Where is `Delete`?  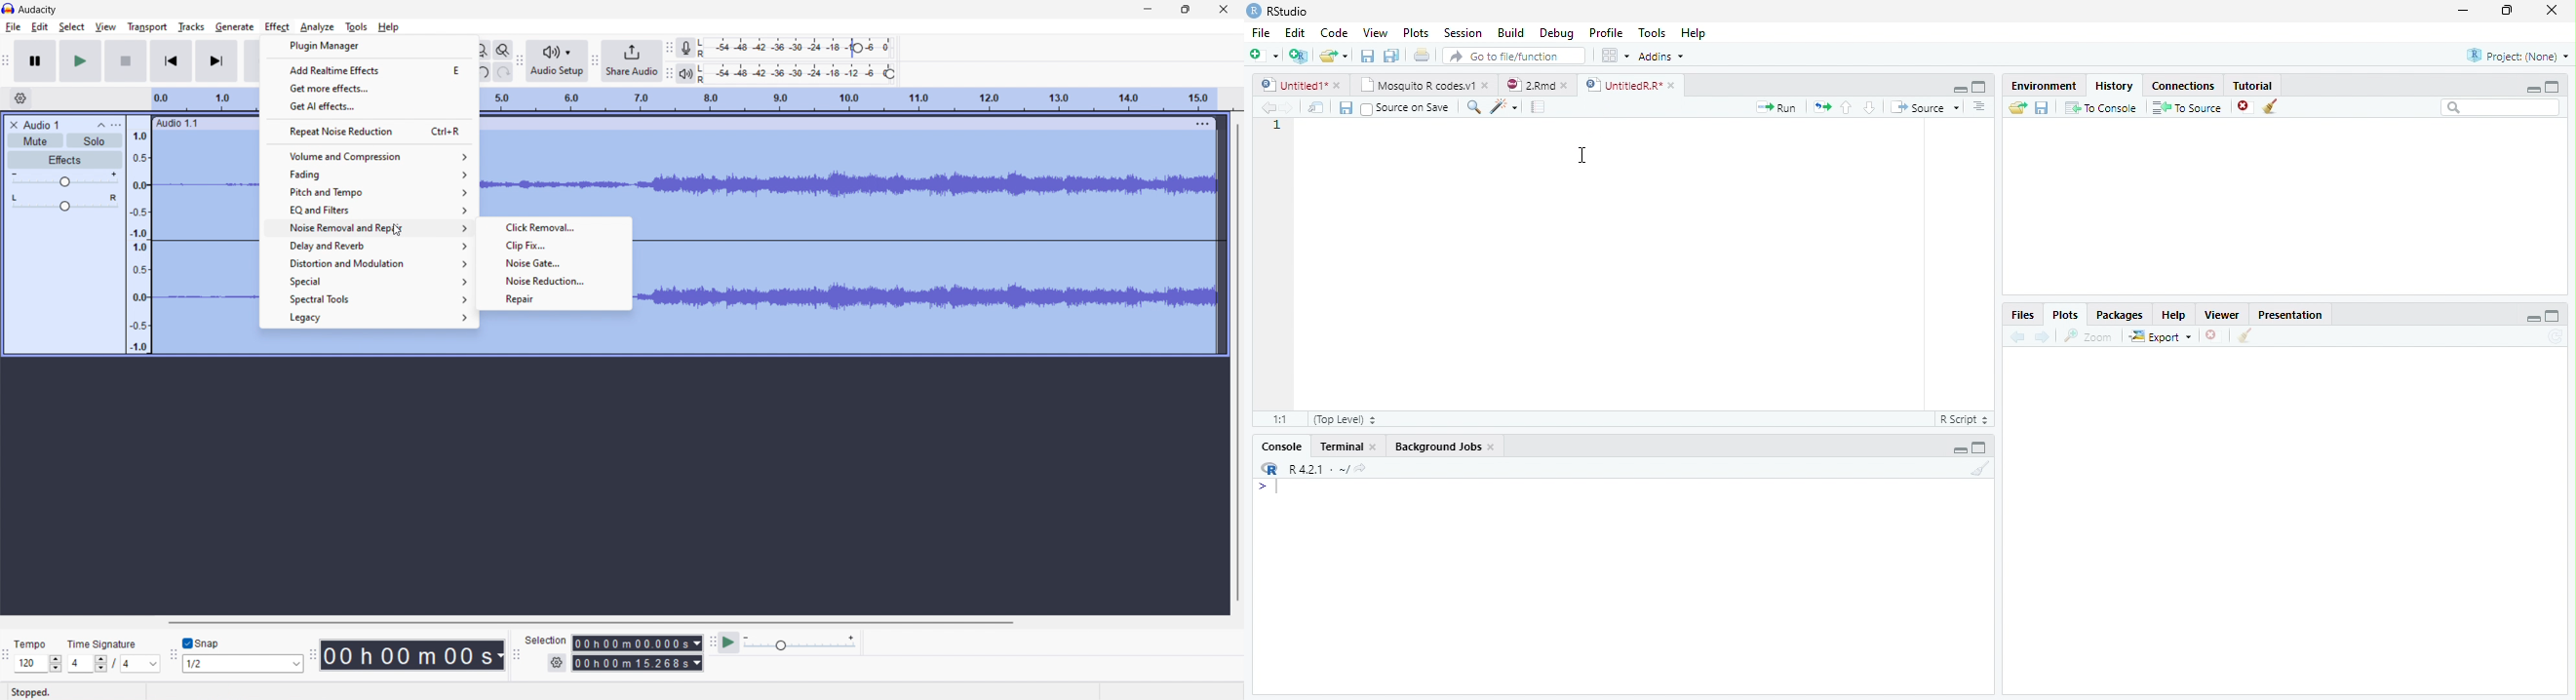
Delete is located at coordinates (2244, 104).